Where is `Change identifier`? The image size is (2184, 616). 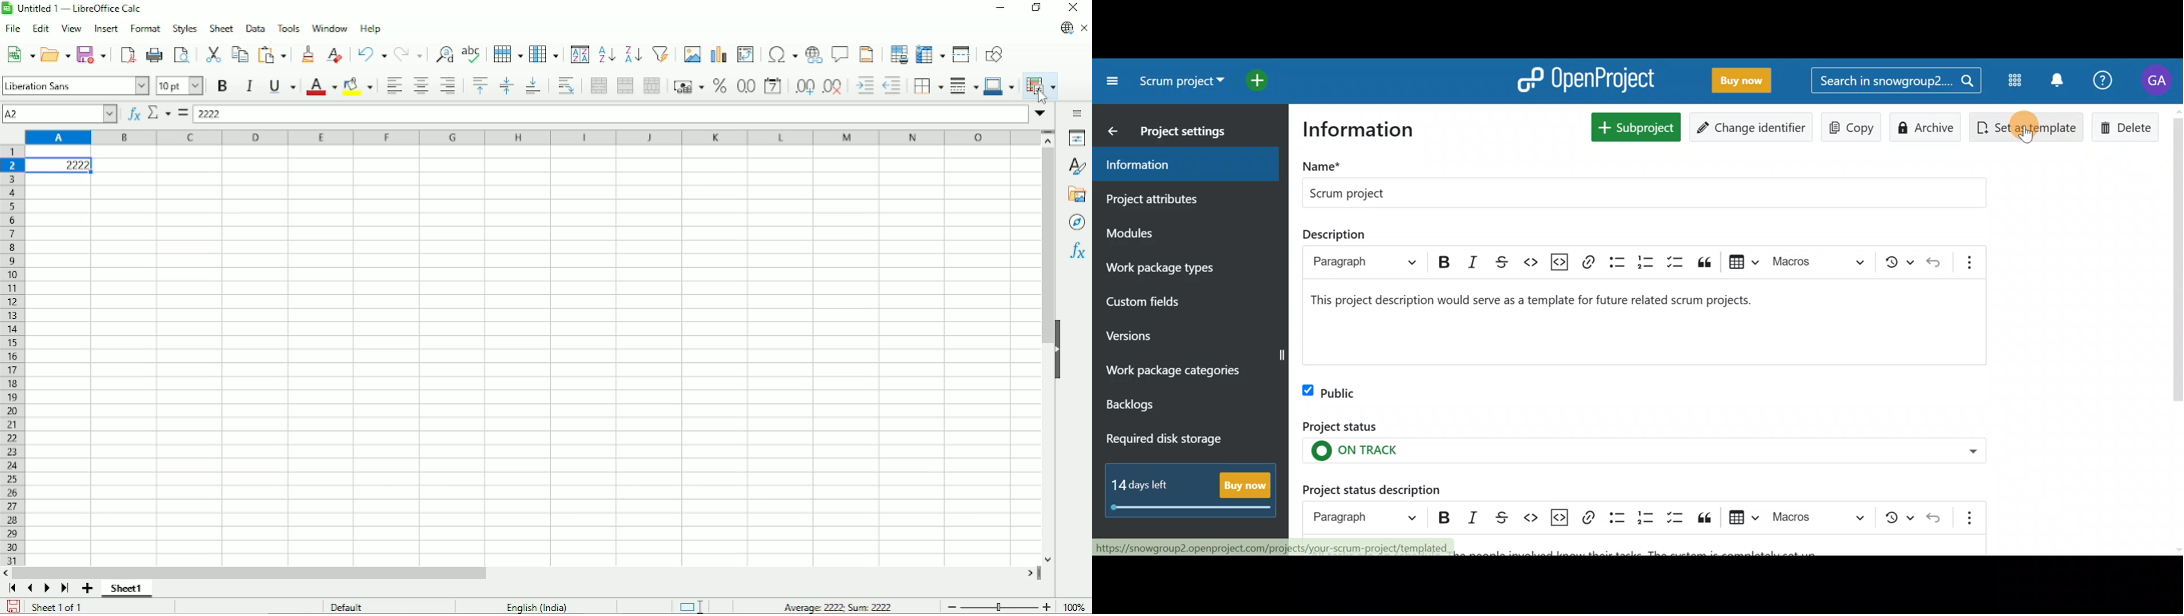
Change identifier is located at coordinates (1753, 126).